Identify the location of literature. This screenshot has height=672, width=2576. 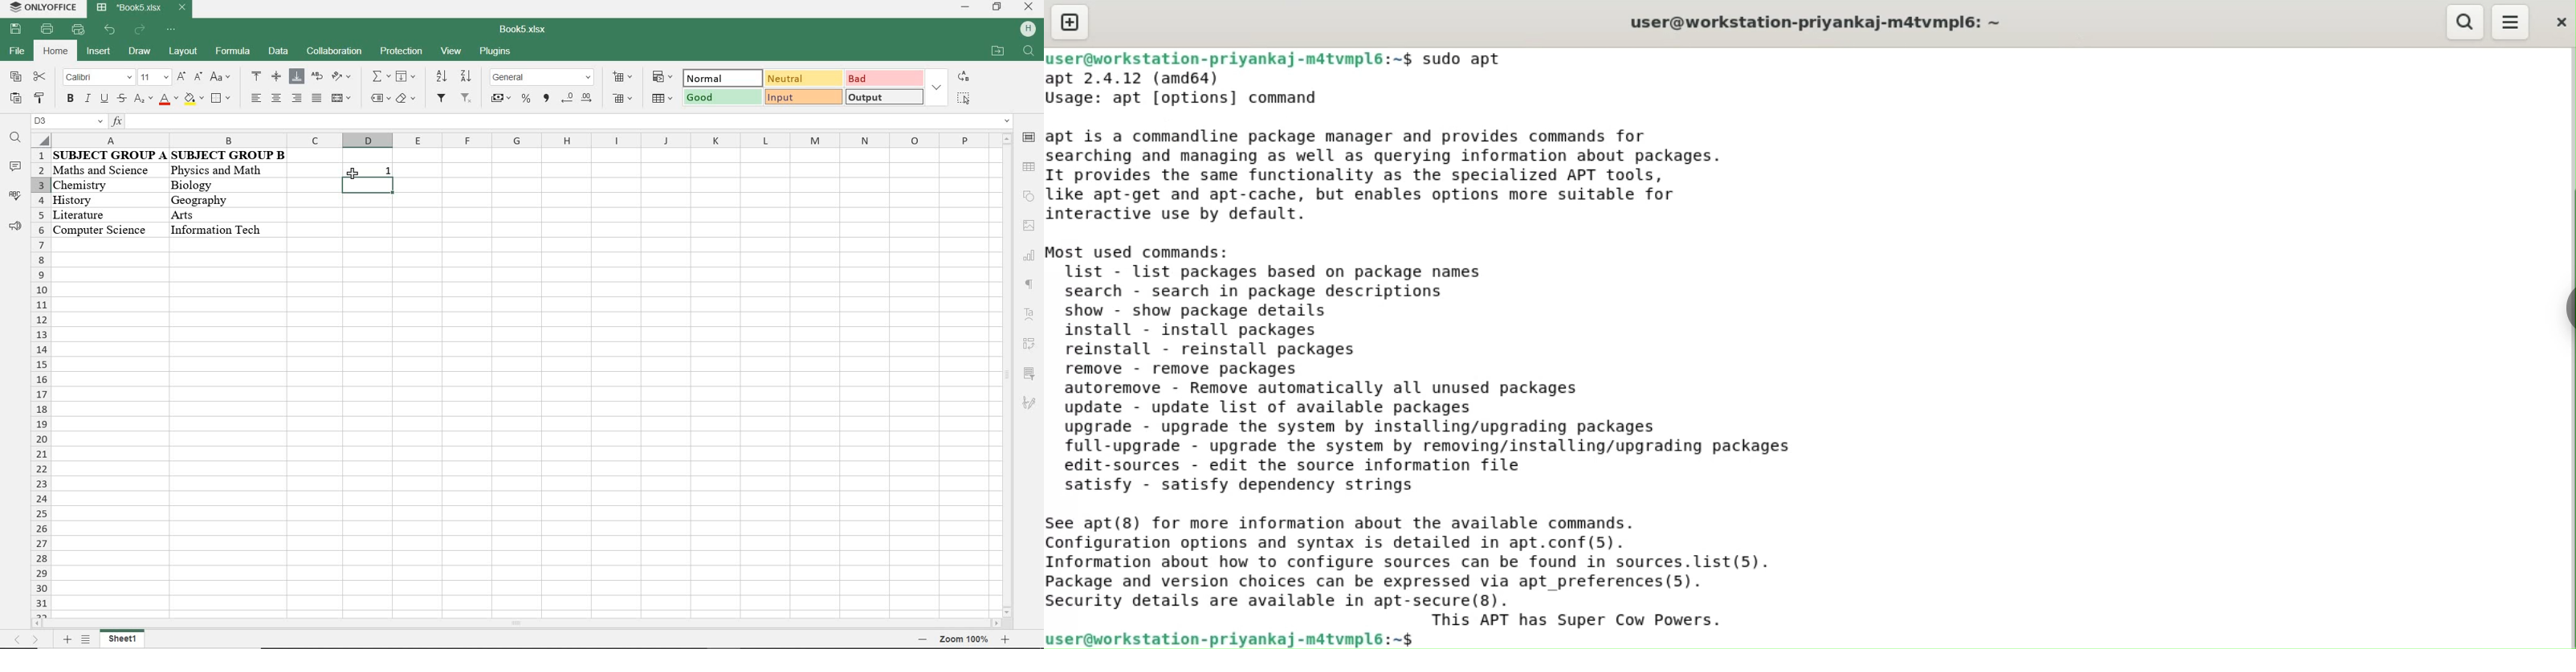
(97, 212).